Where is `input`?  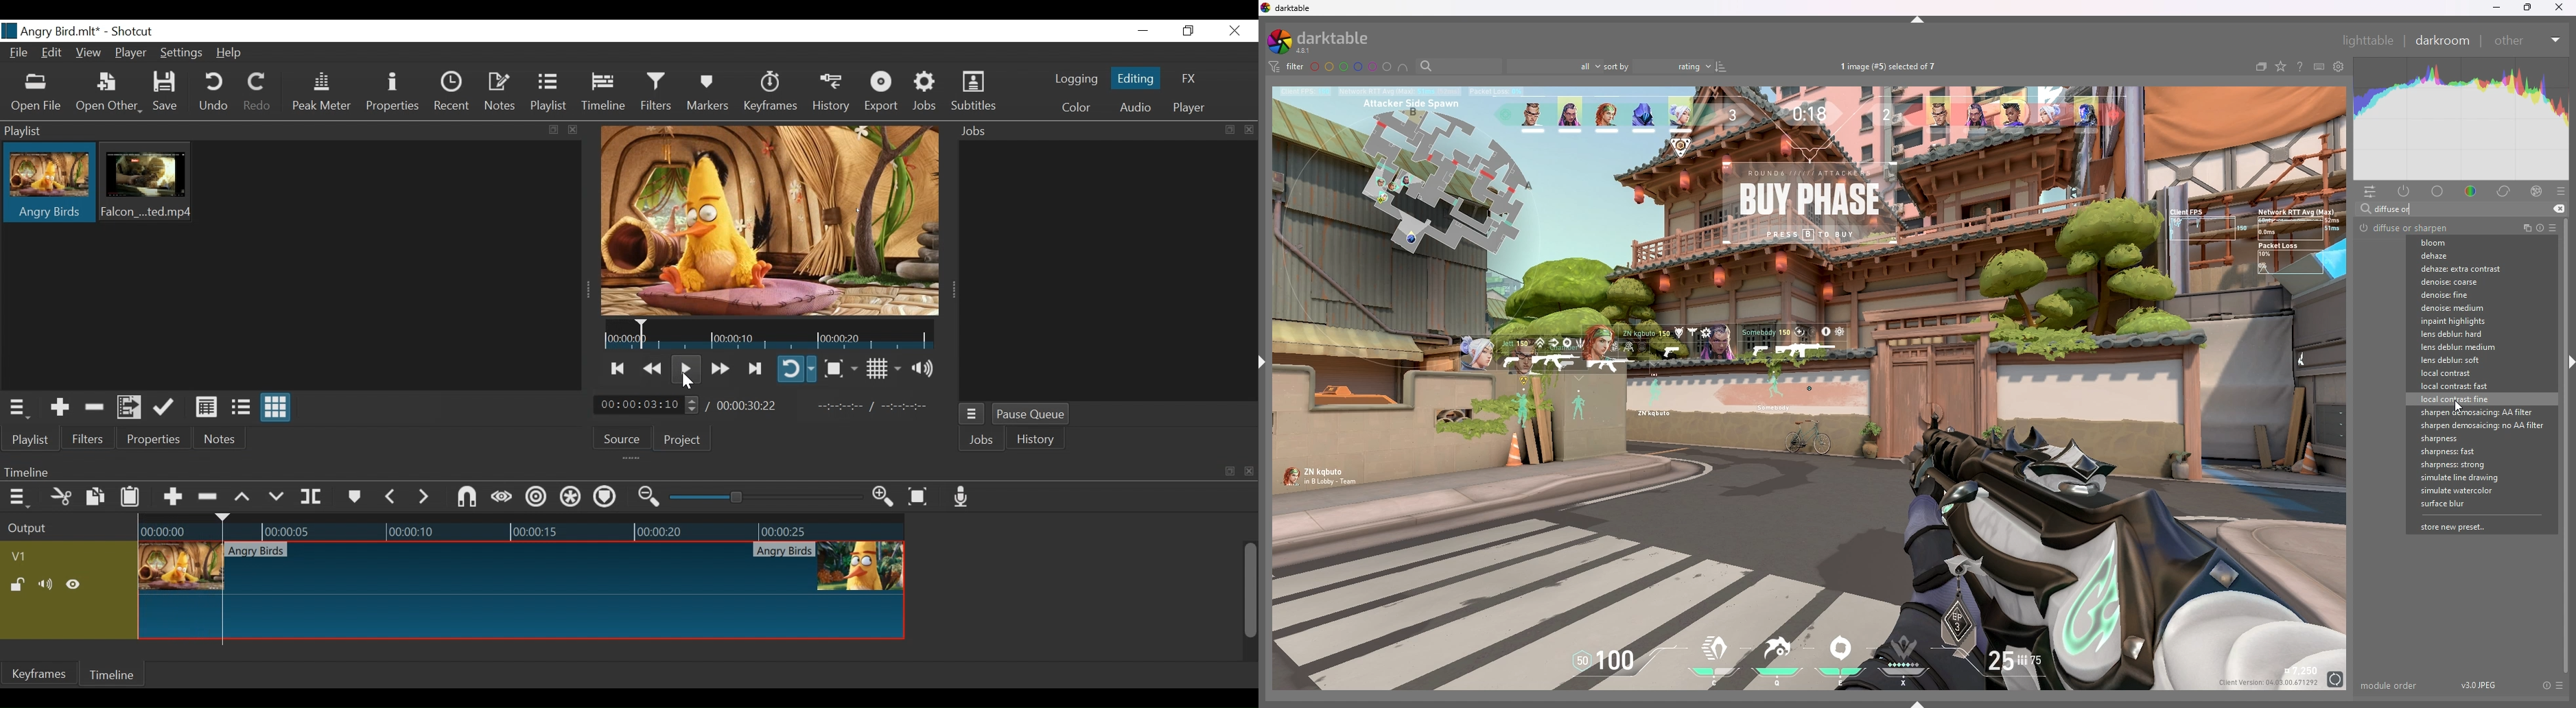
input is located at coordinates (2400, 209).